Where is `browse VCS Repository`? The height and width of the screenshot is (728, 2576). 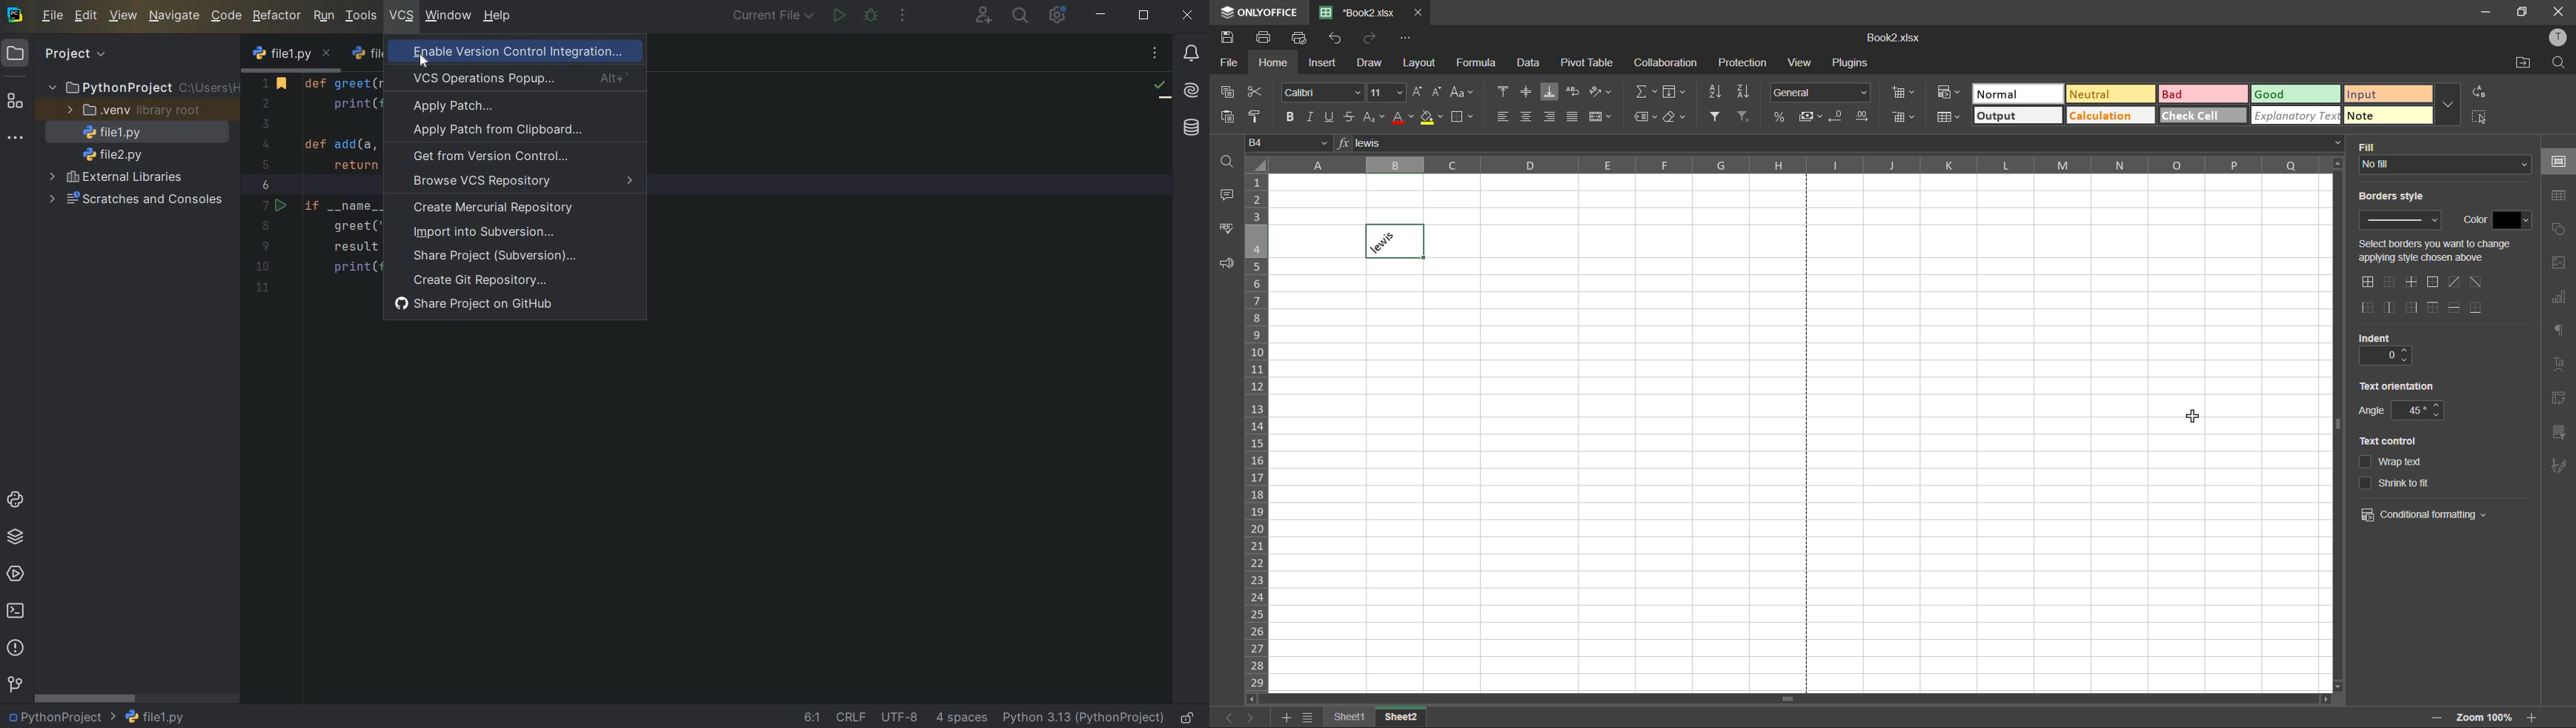 browse VCS Repository is located at coordinates (519, 184).